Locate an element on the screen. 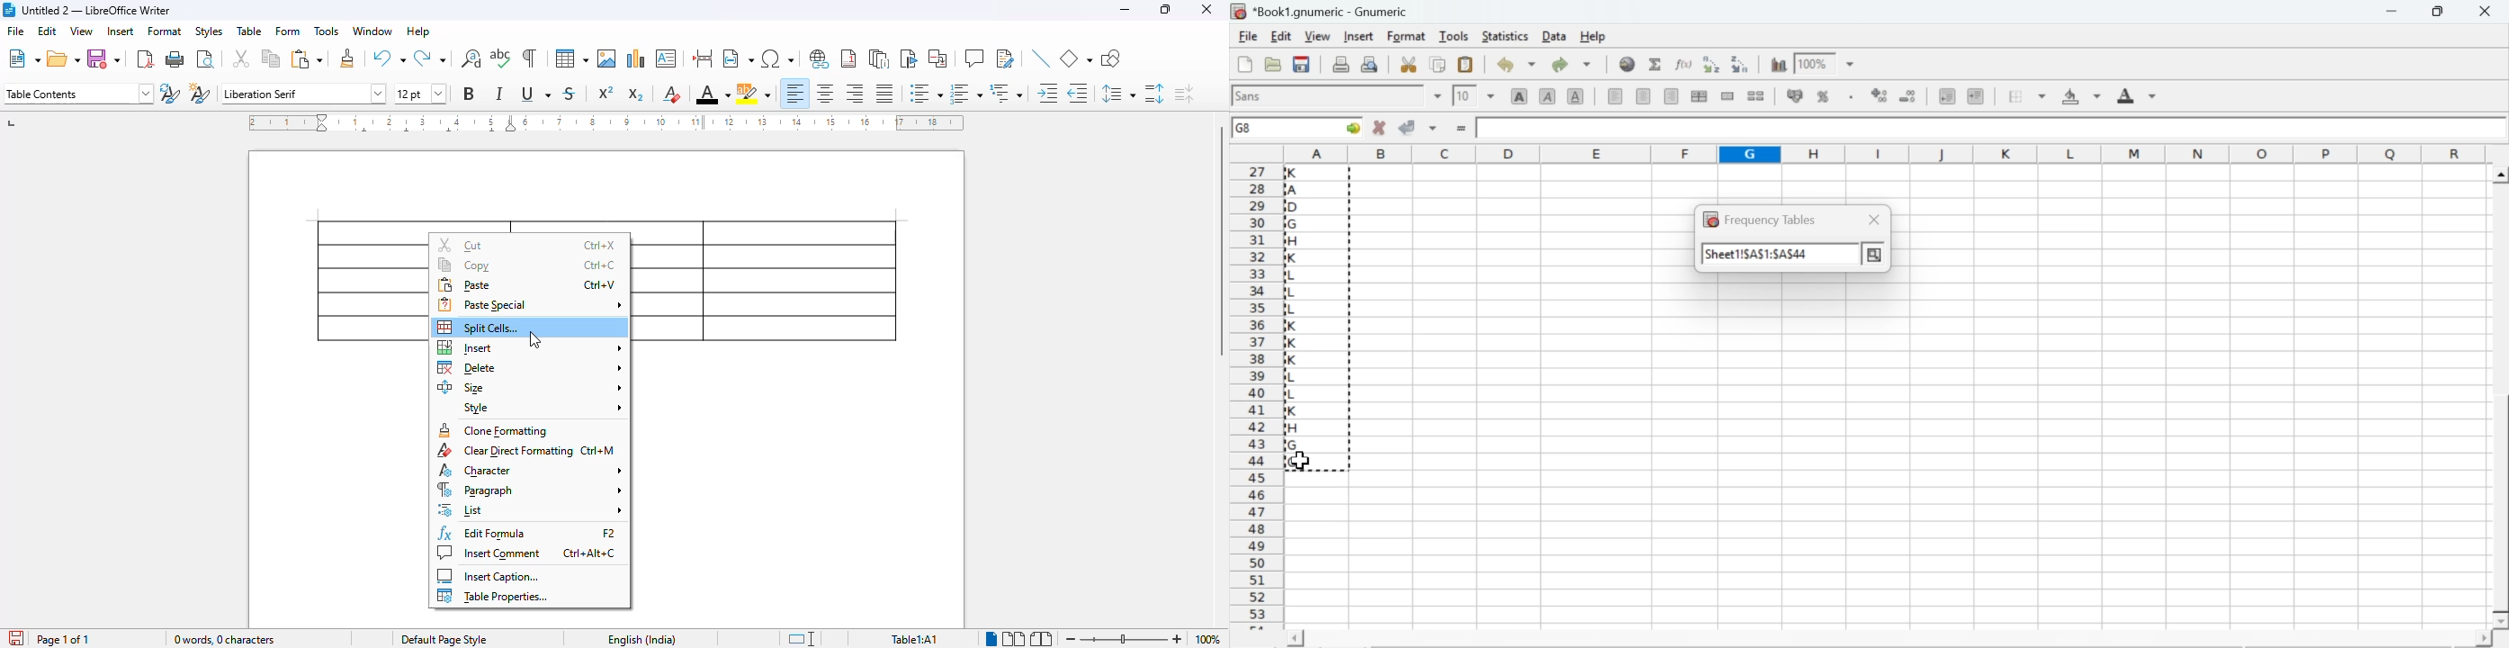 This screenshot has width=2520, height=672. redo is located at coordinates (429, 58).